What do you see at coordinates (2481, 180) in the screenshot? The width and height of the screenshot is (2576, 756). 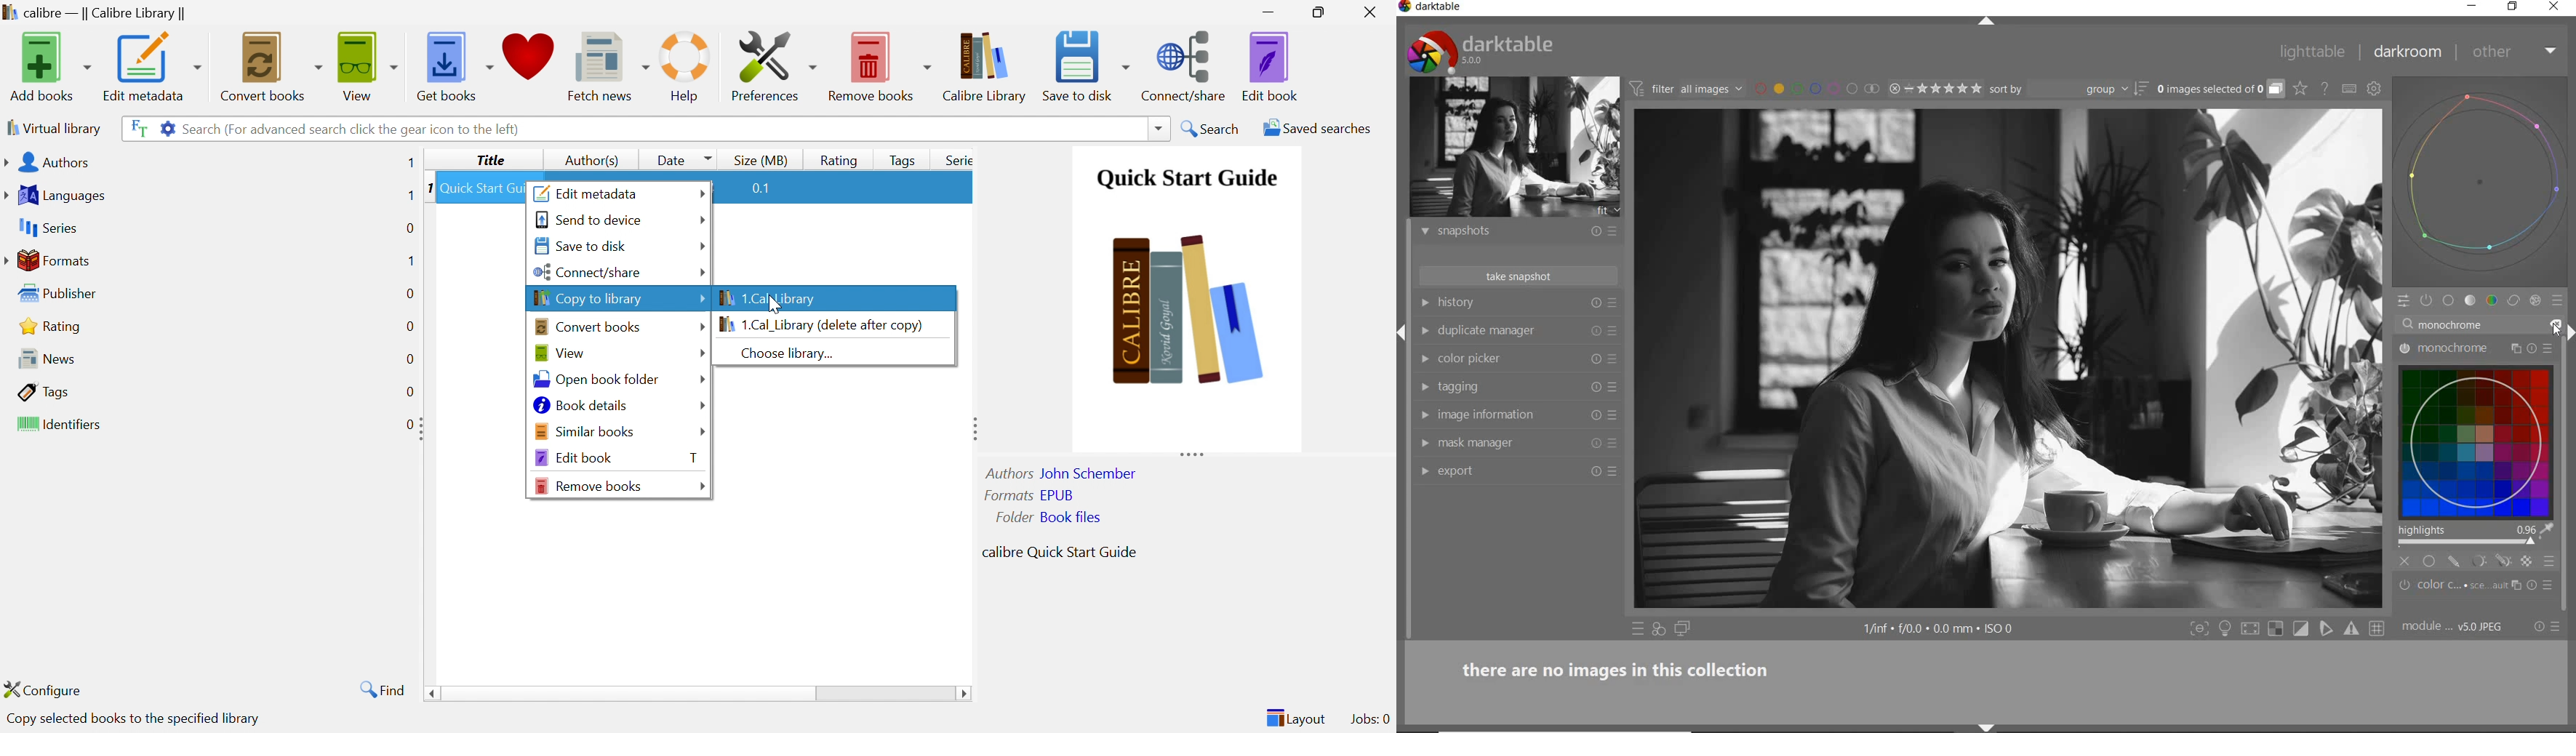 I see `waveform` at bounding box center [2481, 180].